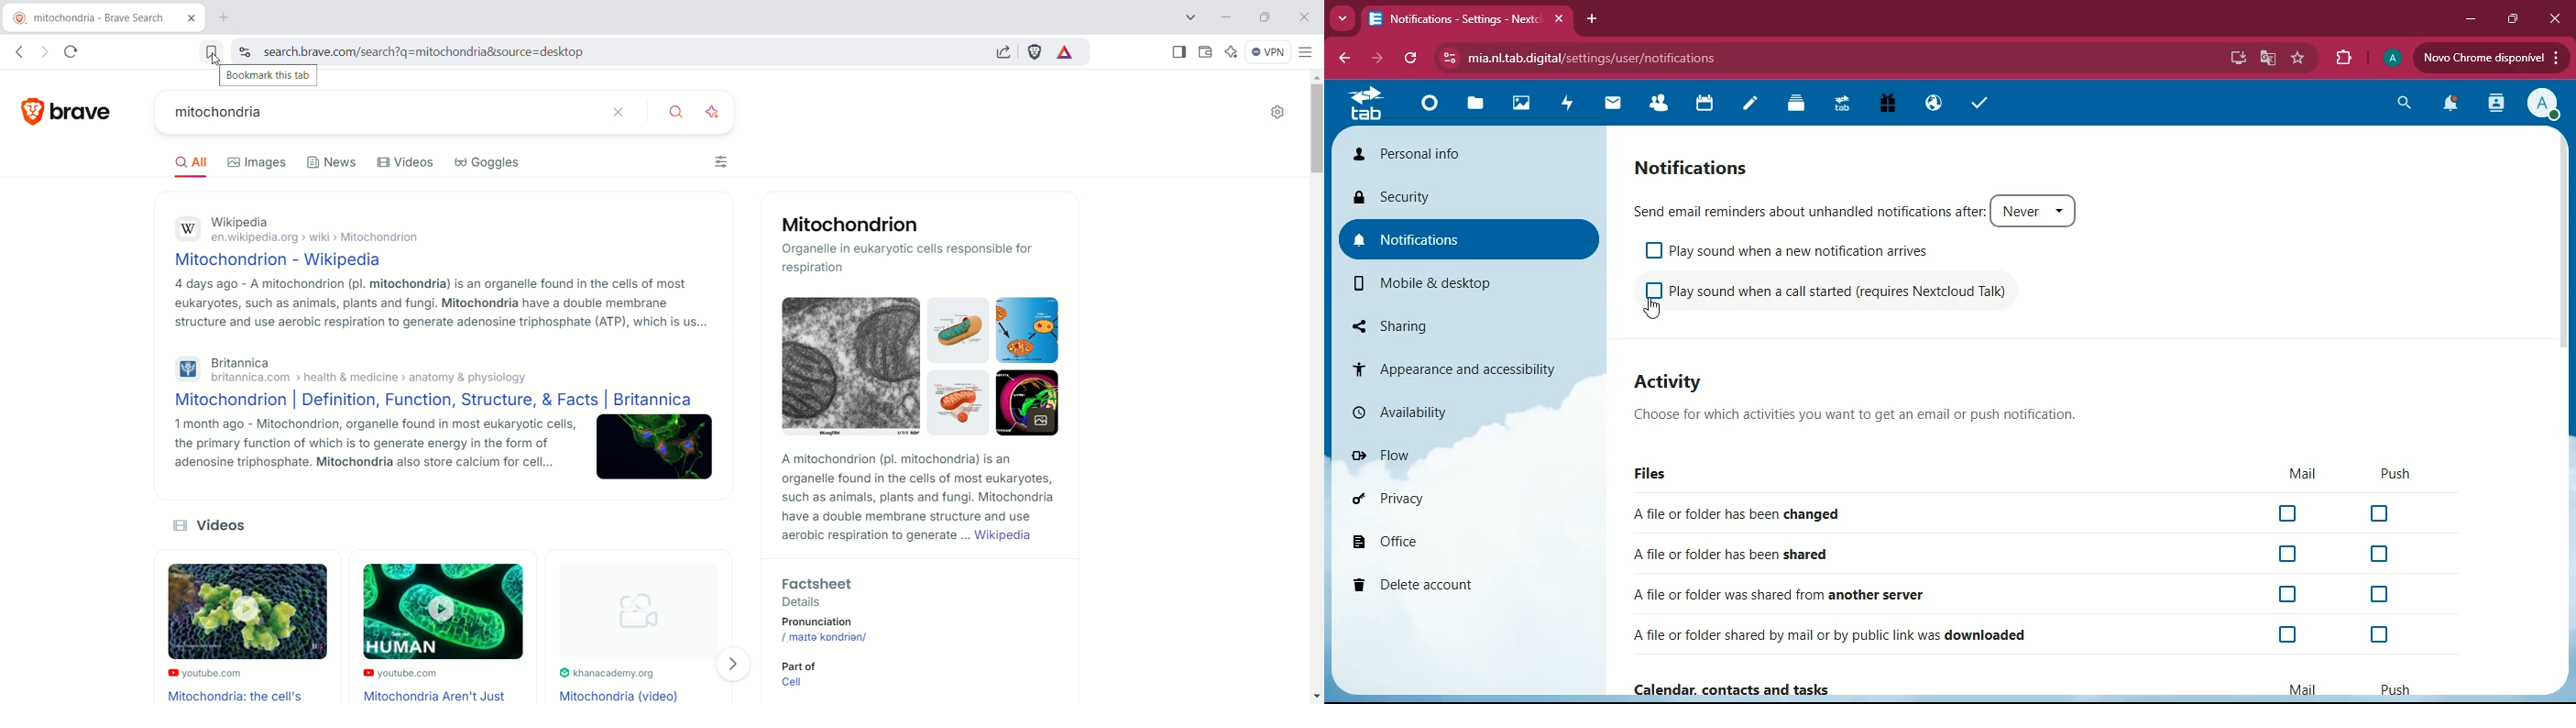  I want to click on downloaded, so click(1839, 632).